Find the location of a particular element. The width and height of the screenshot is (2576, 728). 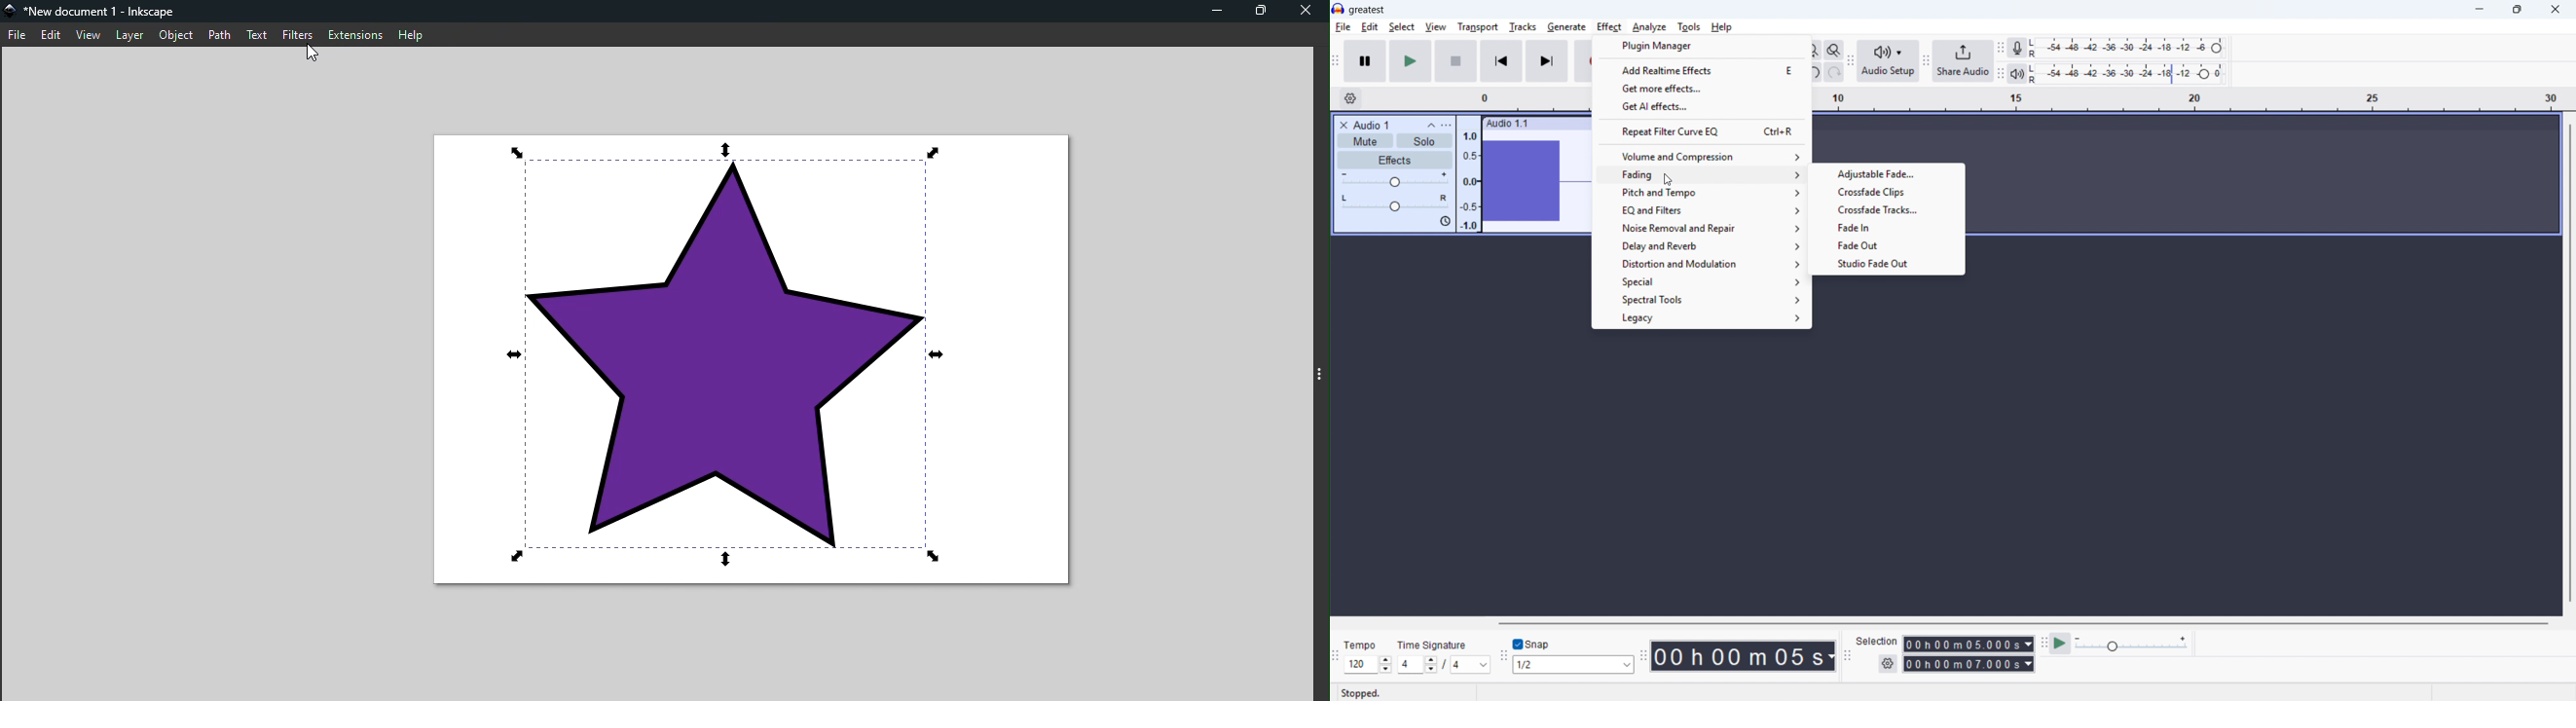

selection is located at coordinates (1877, 641).